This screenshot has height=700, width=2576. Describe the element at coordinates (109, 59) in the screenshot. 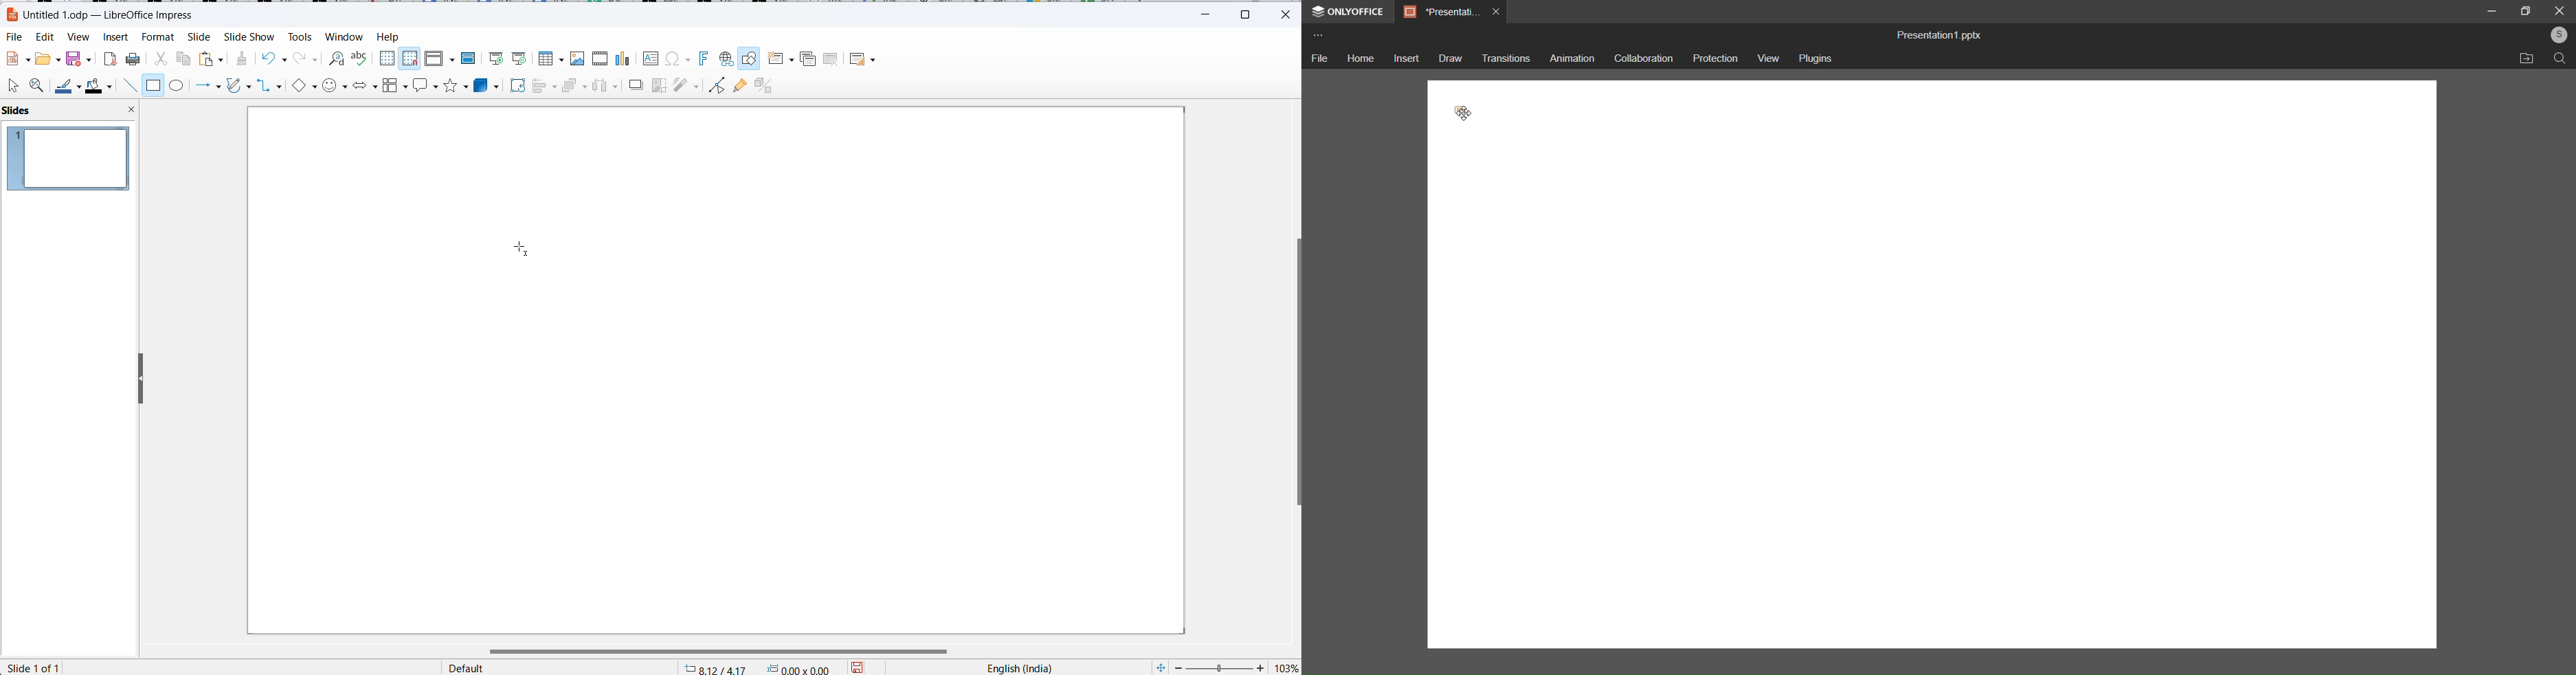

I see `export as pdf` at that location.